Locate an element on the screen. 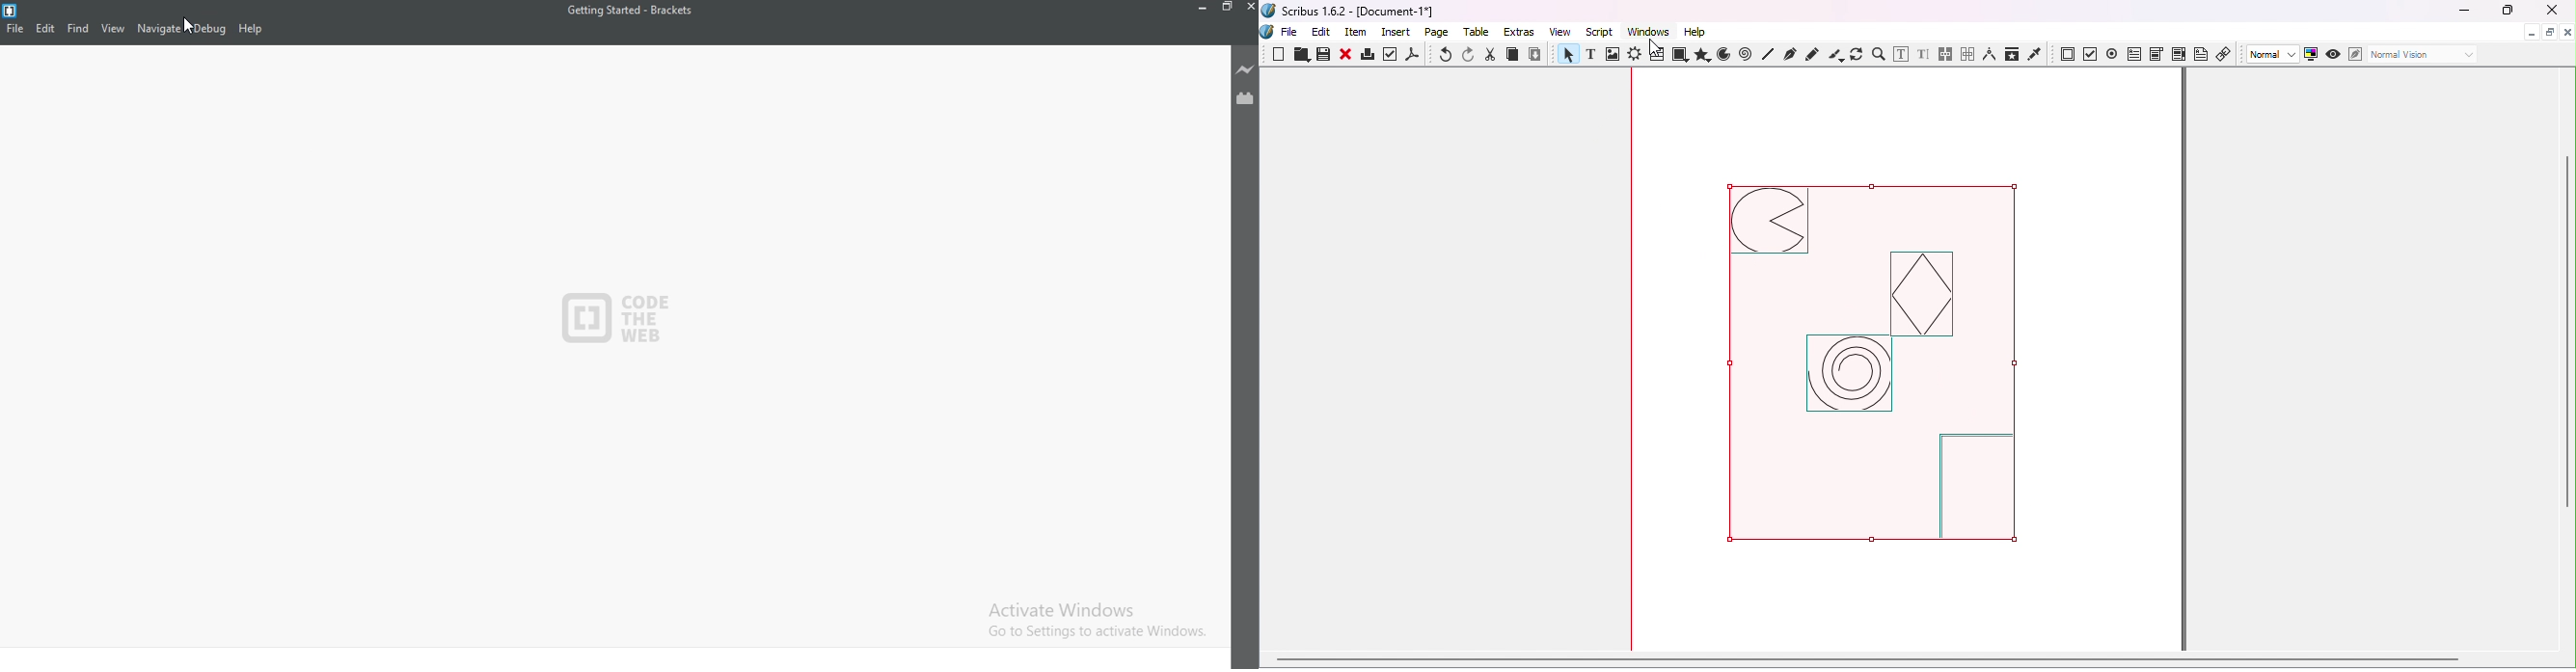  Table is located at coordinates (1479, 33).